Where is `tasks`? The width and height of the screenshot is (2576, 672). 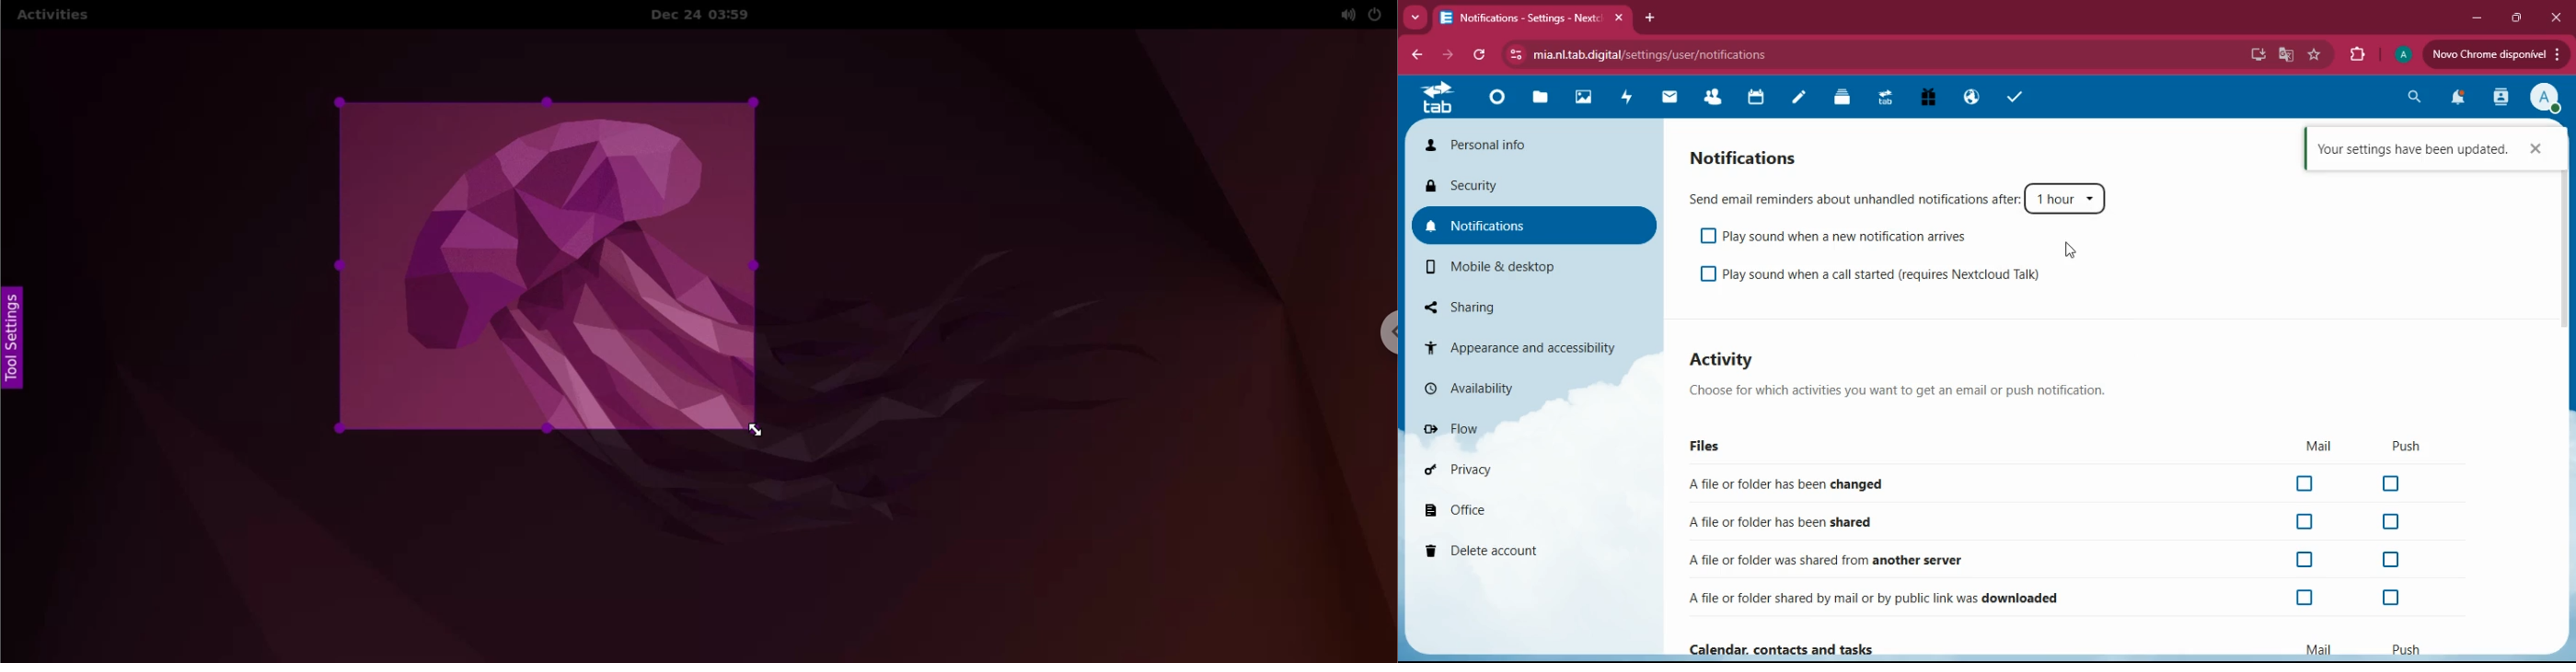
tasks is located at coordinates (2011, 98).